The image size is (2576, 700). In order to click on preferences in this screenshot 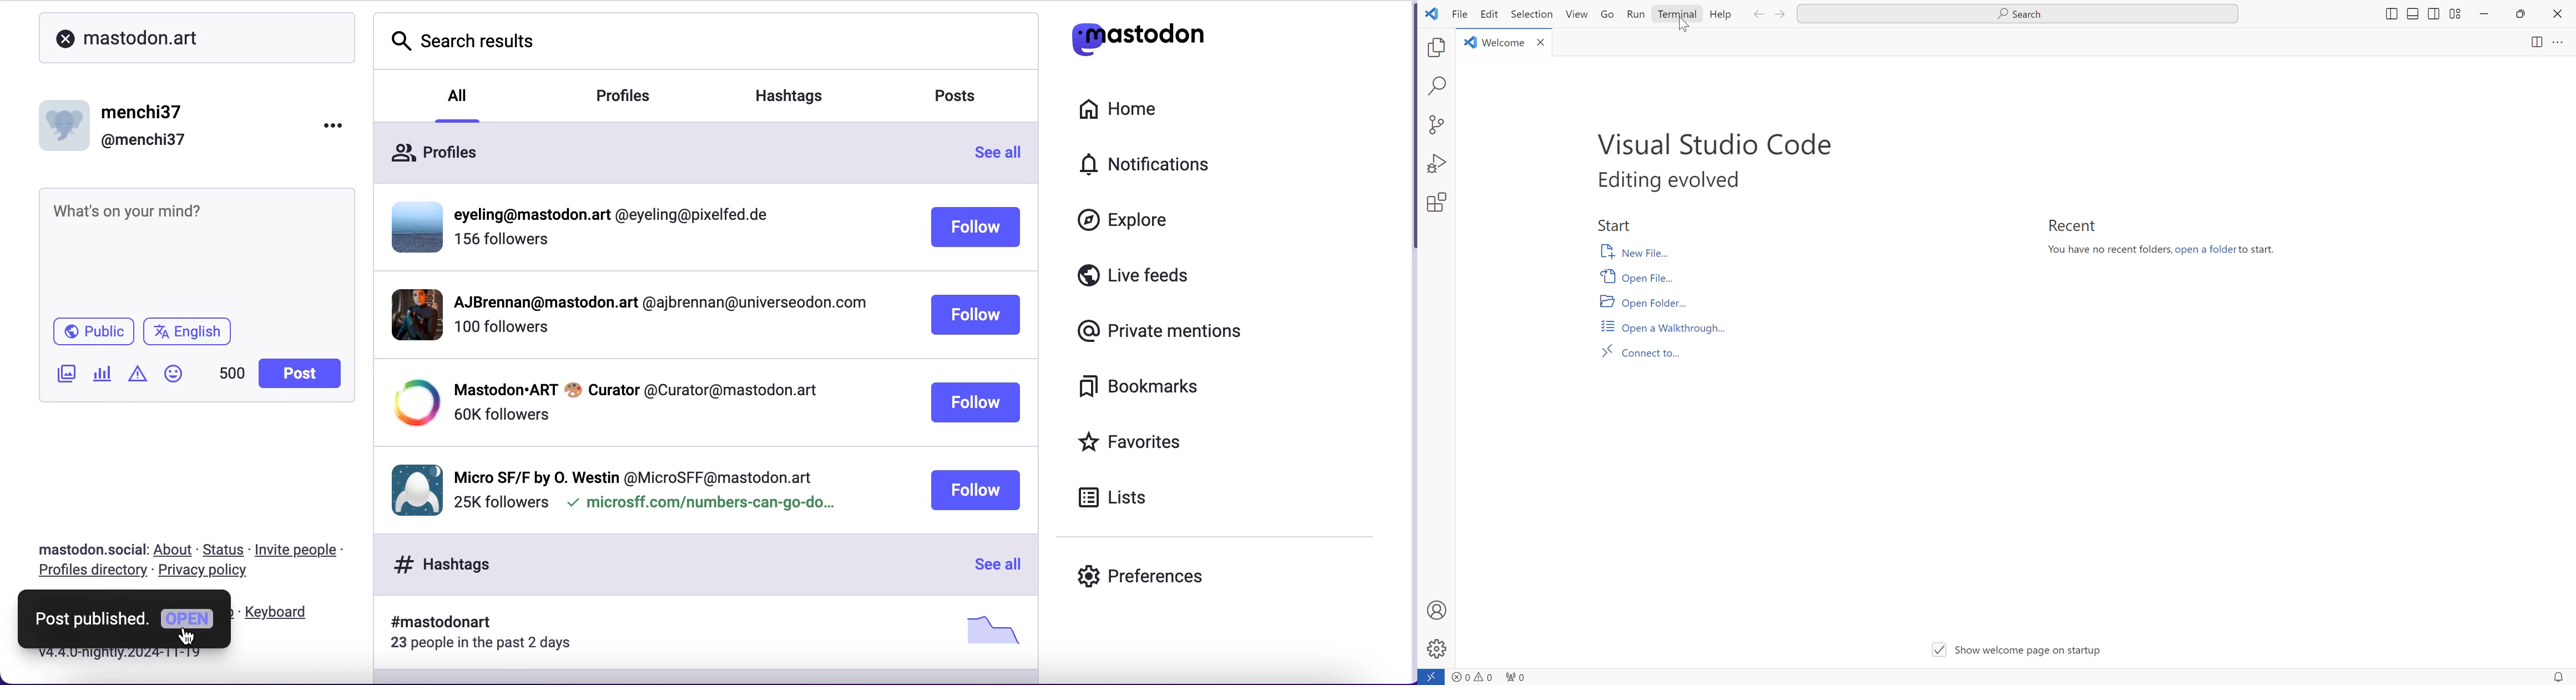, I will do `click(1142, 574)`.